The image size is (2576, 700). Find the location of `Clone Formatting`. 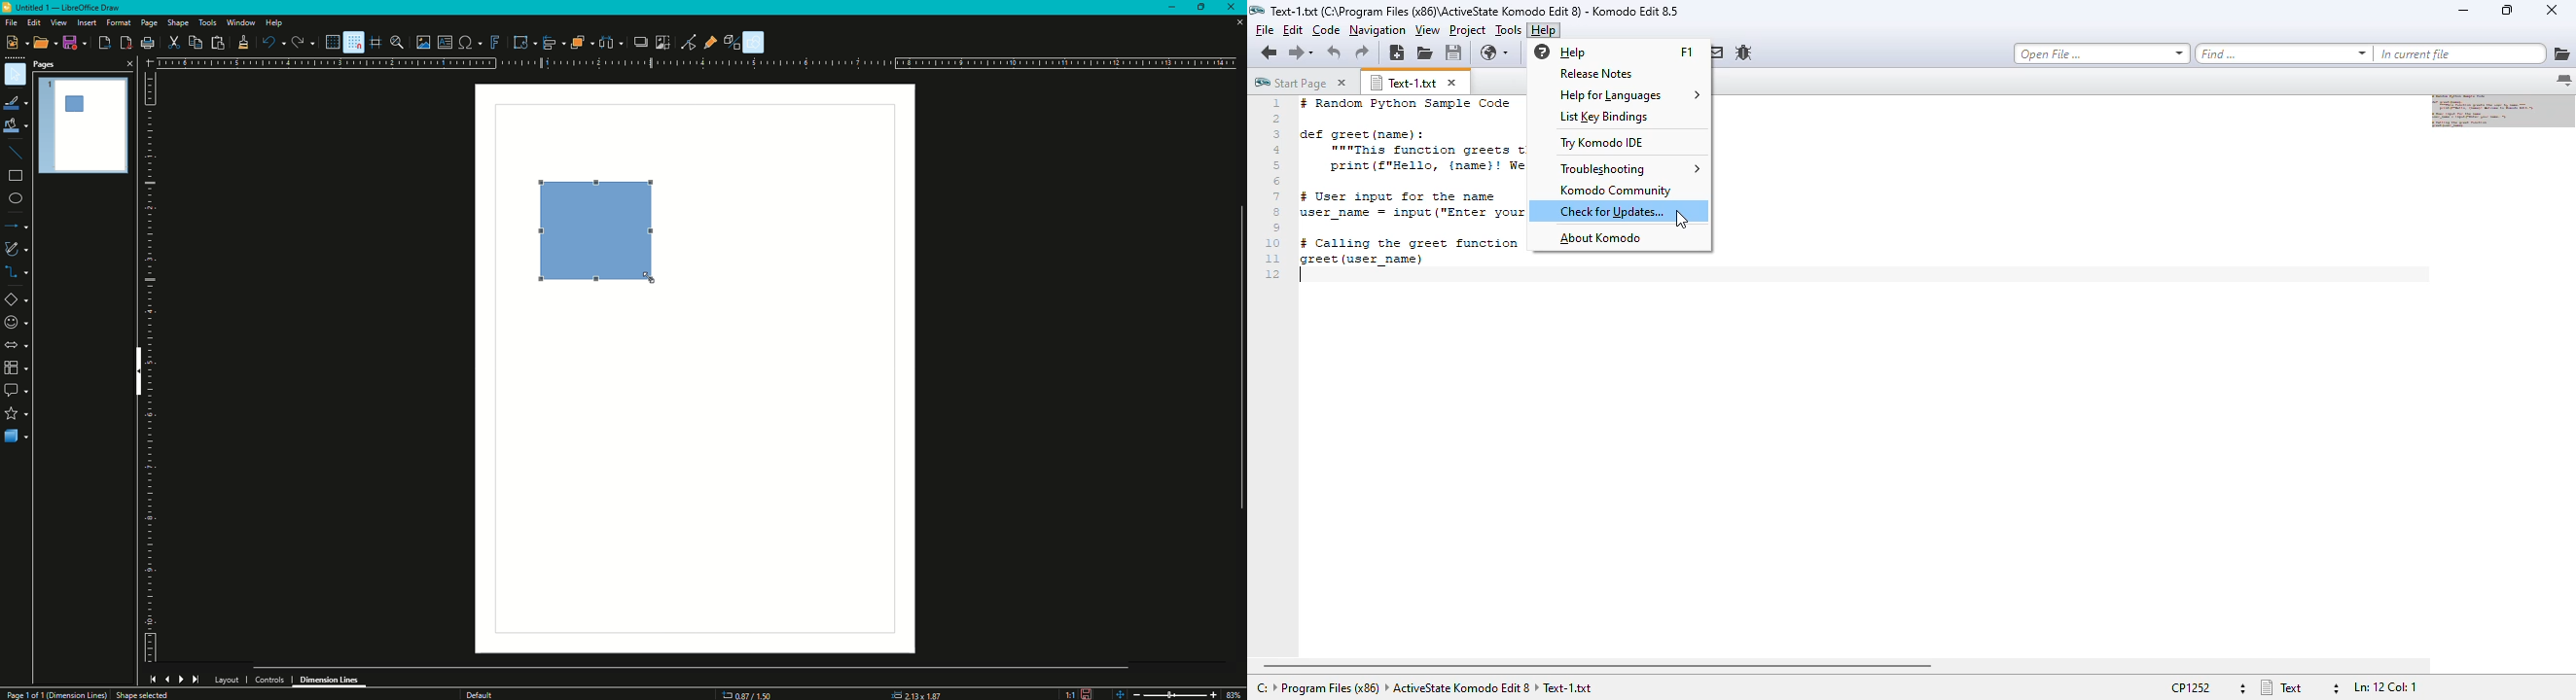

Clone Formatting is located at coordinates (243, 43).